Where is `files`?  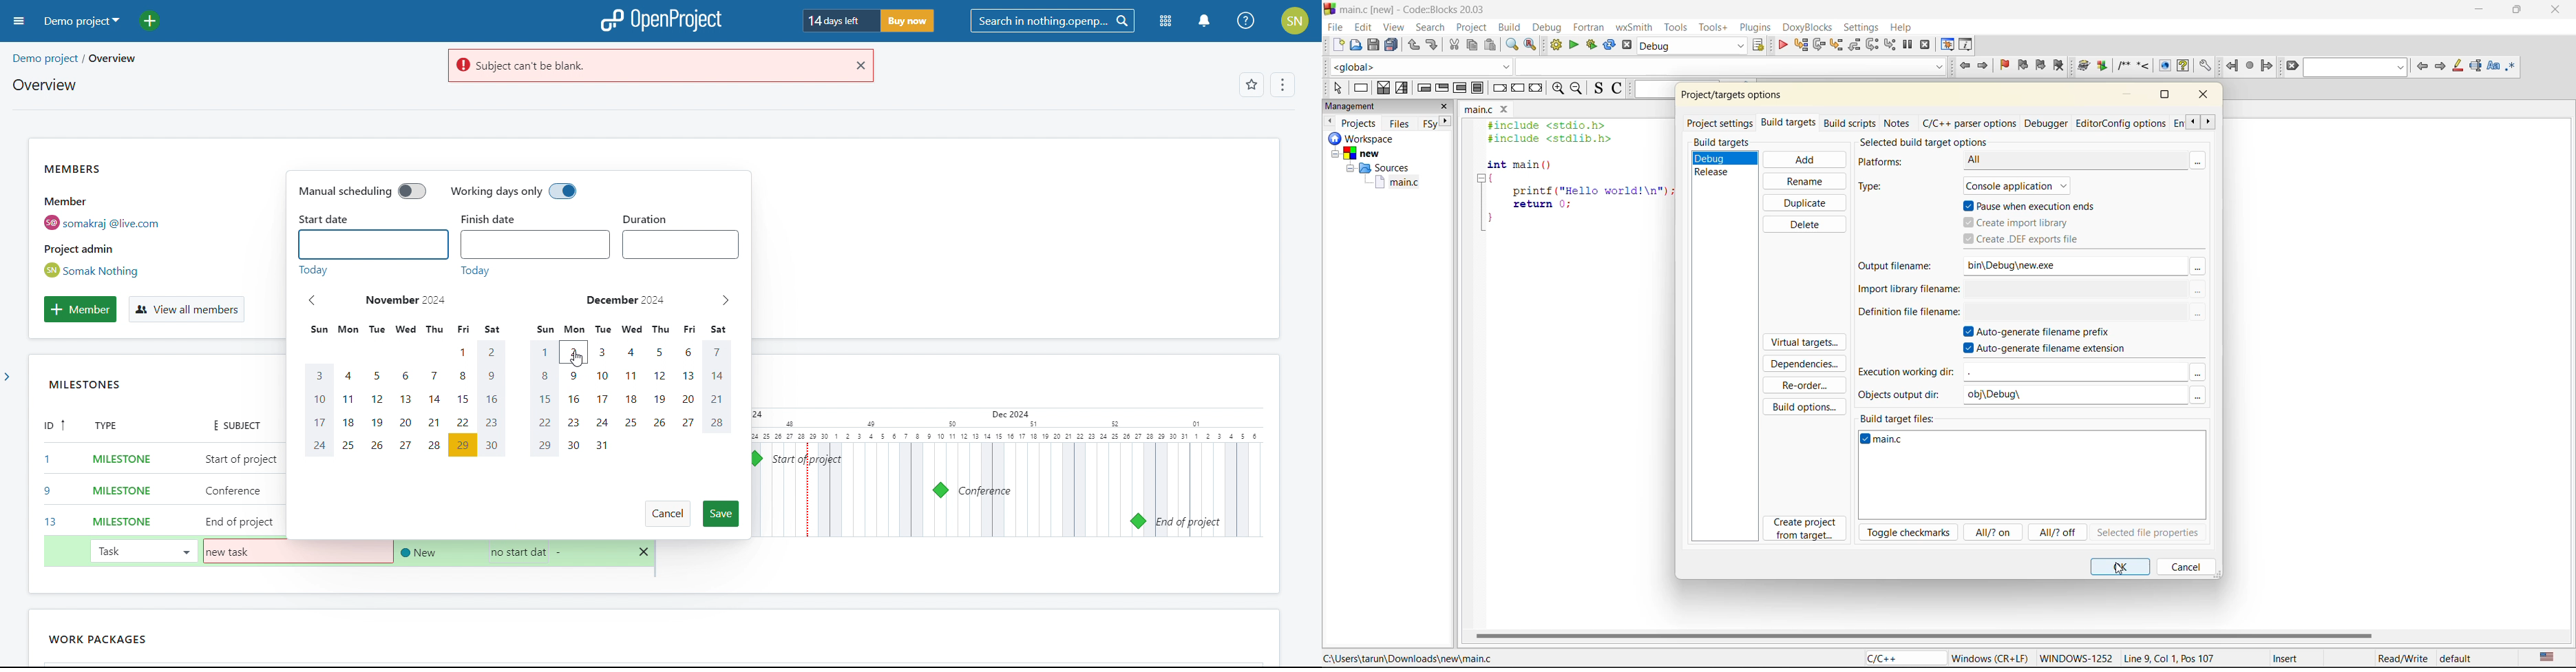
files is located at coordinates (1400, 124).